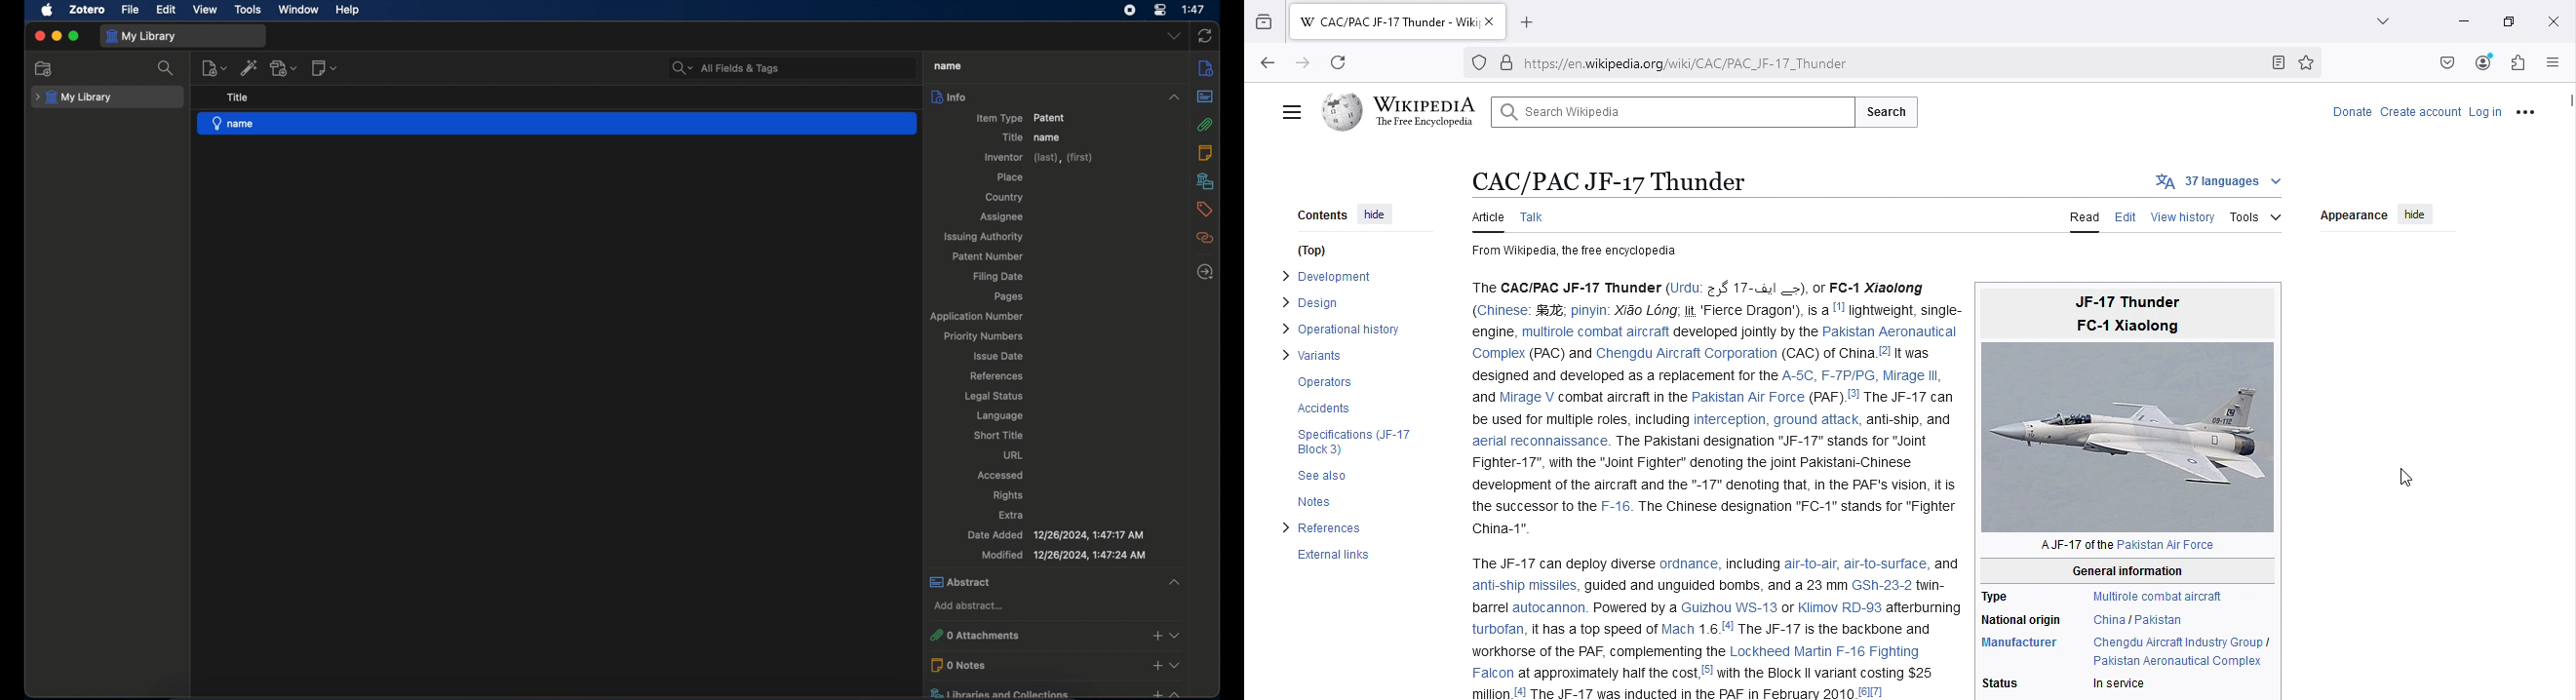 The image size is (2576, 700). Describe the element at coordinates (214, 67) in the screenshot. I see `new item` at that location.